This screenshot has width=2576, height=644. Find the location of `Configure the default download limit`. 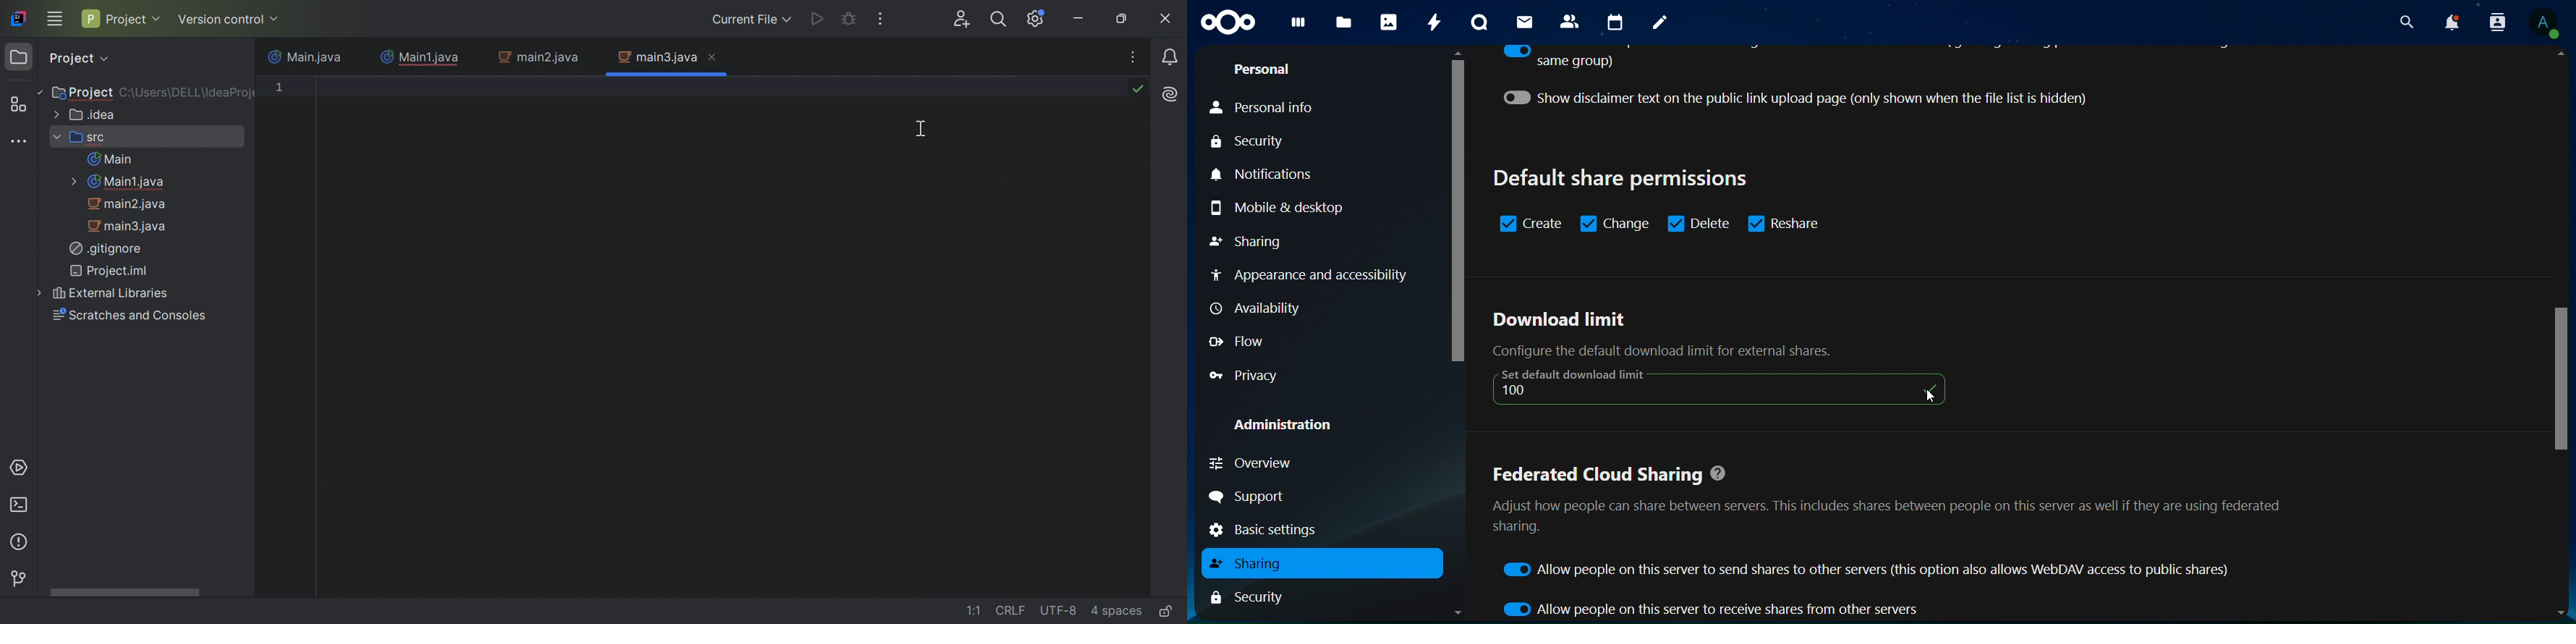

Configure the default download limit is located at coordinates (1680, 351).